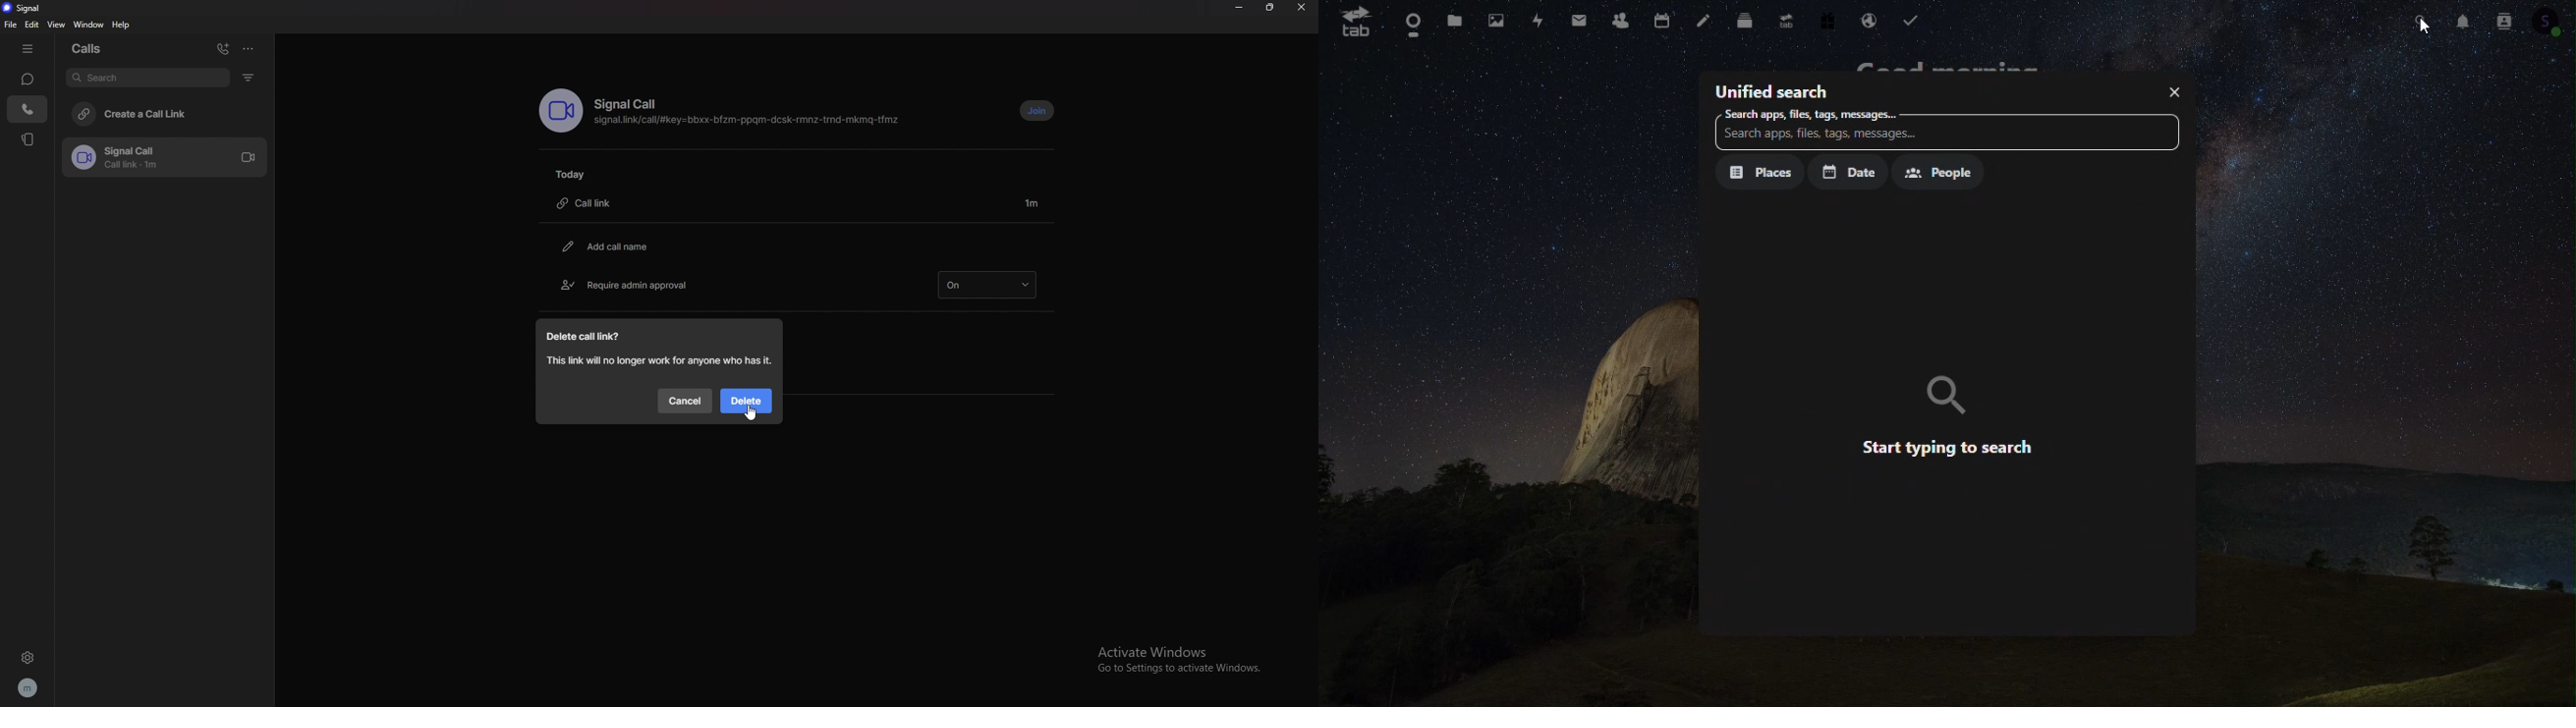 Image resolution: width=2576 pixels, height=728 pixels. I want to click on Search, so click(1810, 114).